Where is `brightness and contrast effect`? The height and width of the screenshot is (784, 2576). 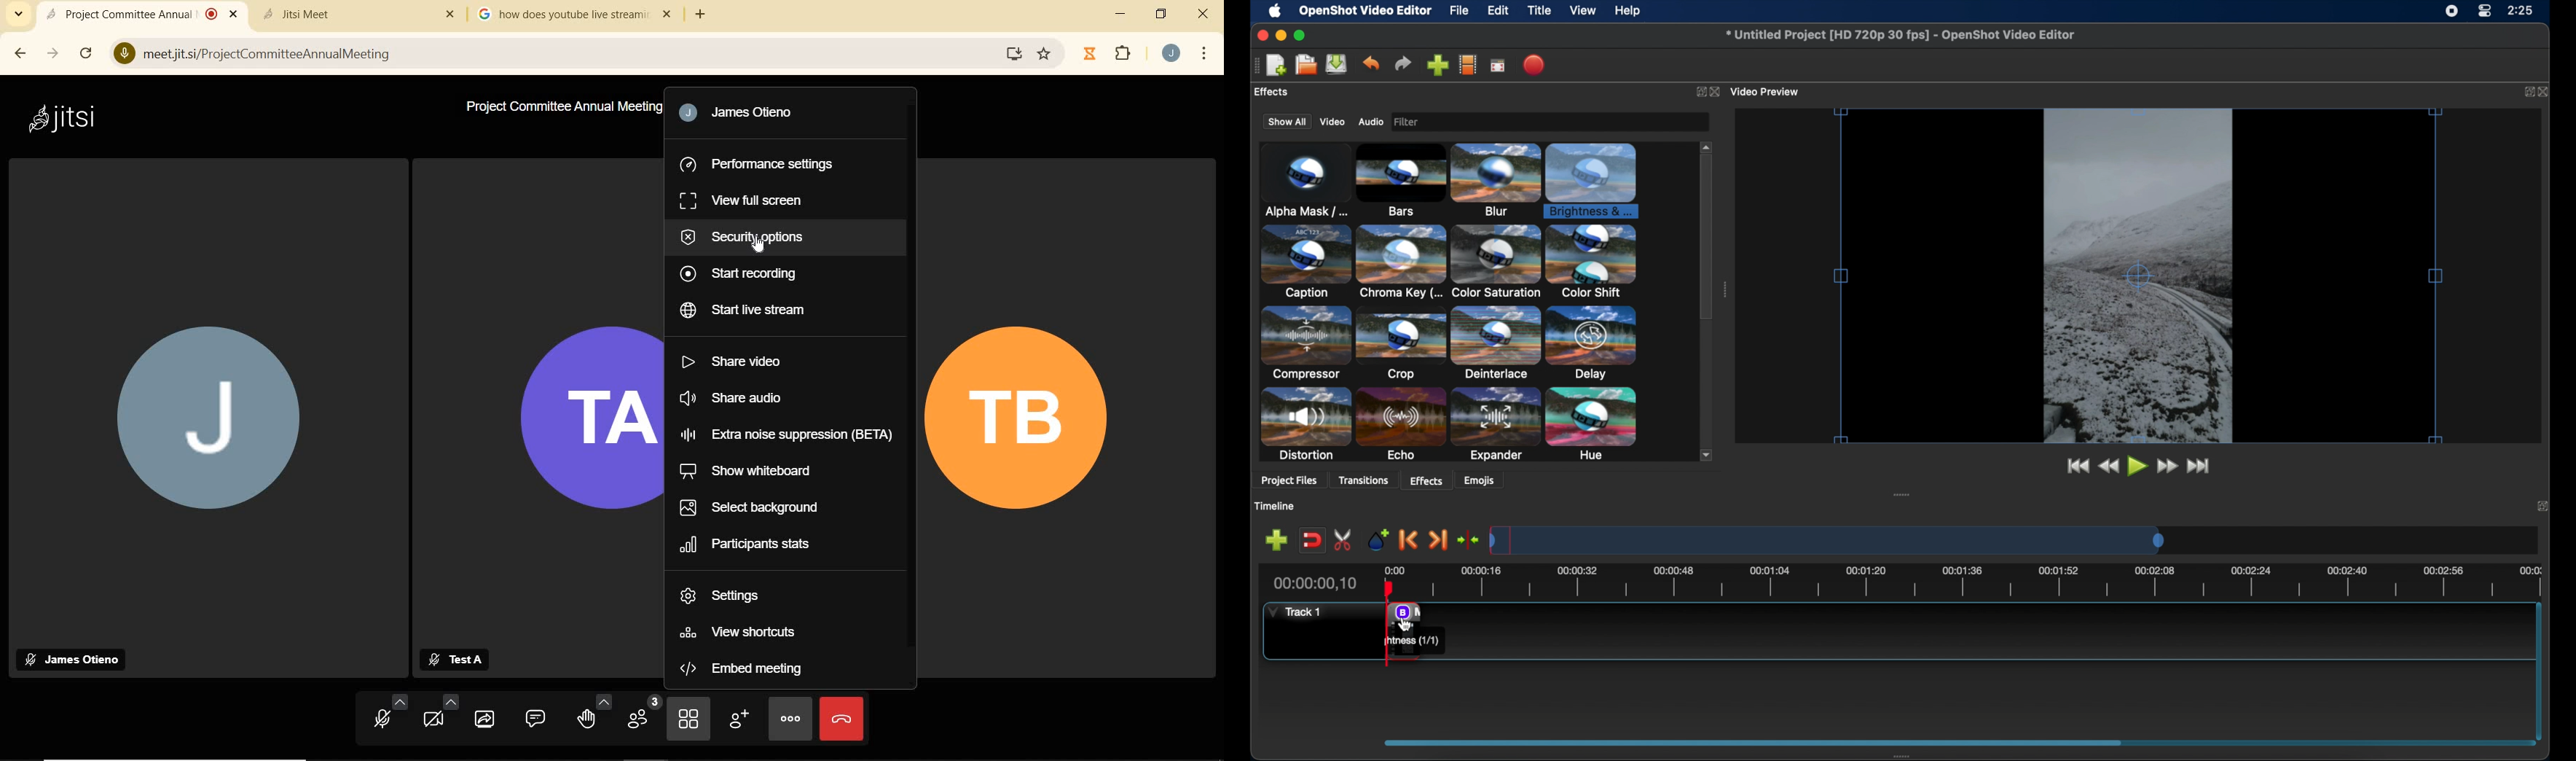 brightness and contrast effect is located at coordinates (1401, 611).